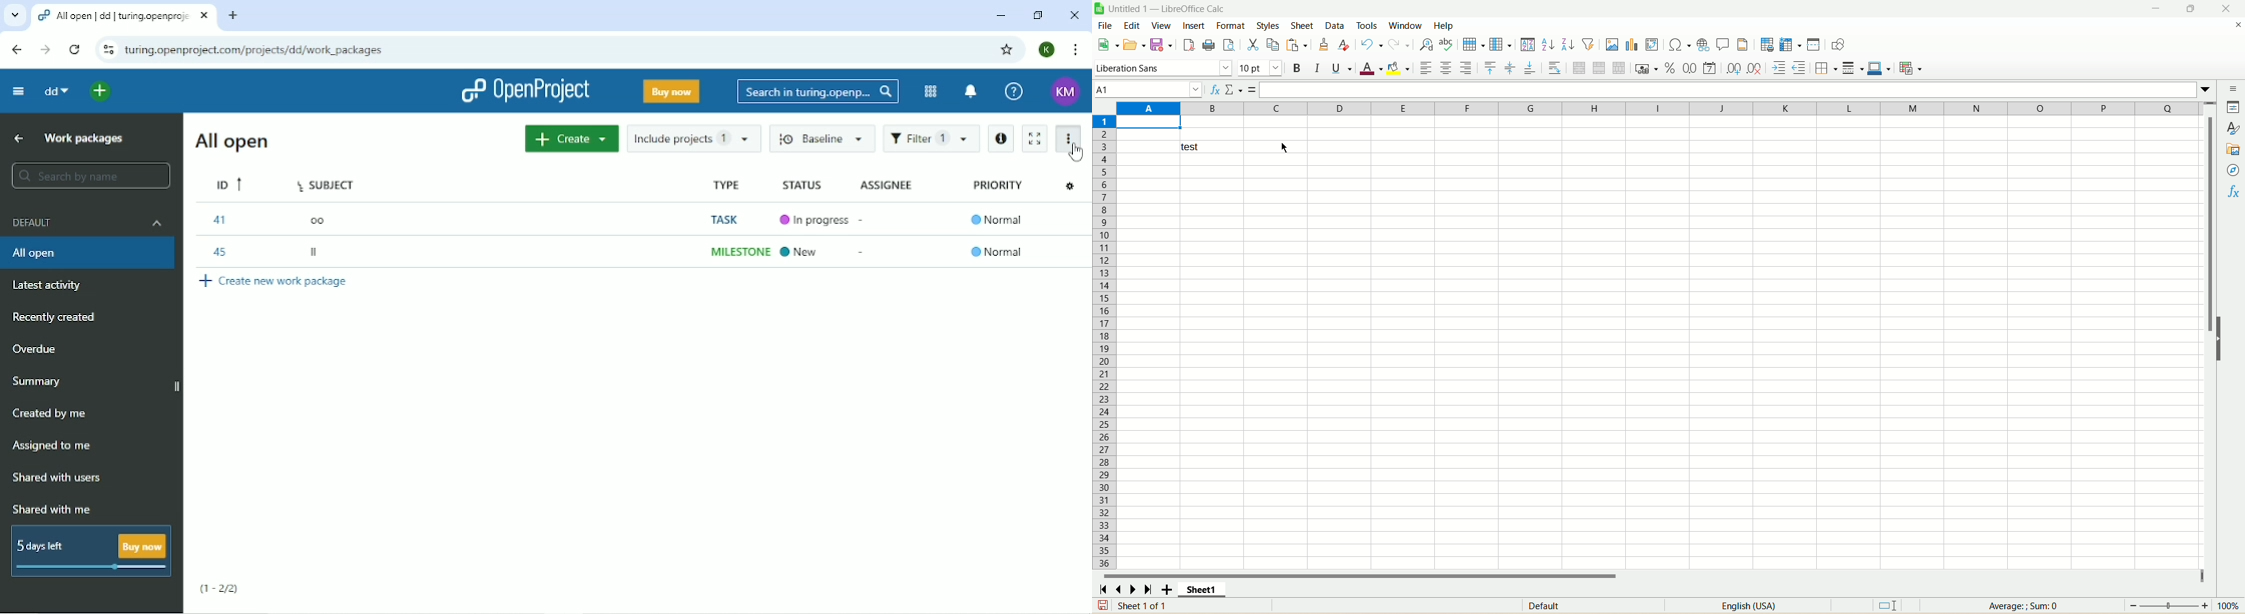  Describe the element at coordinates (1369, 25) in the screenshot. I see `tools` at that location.